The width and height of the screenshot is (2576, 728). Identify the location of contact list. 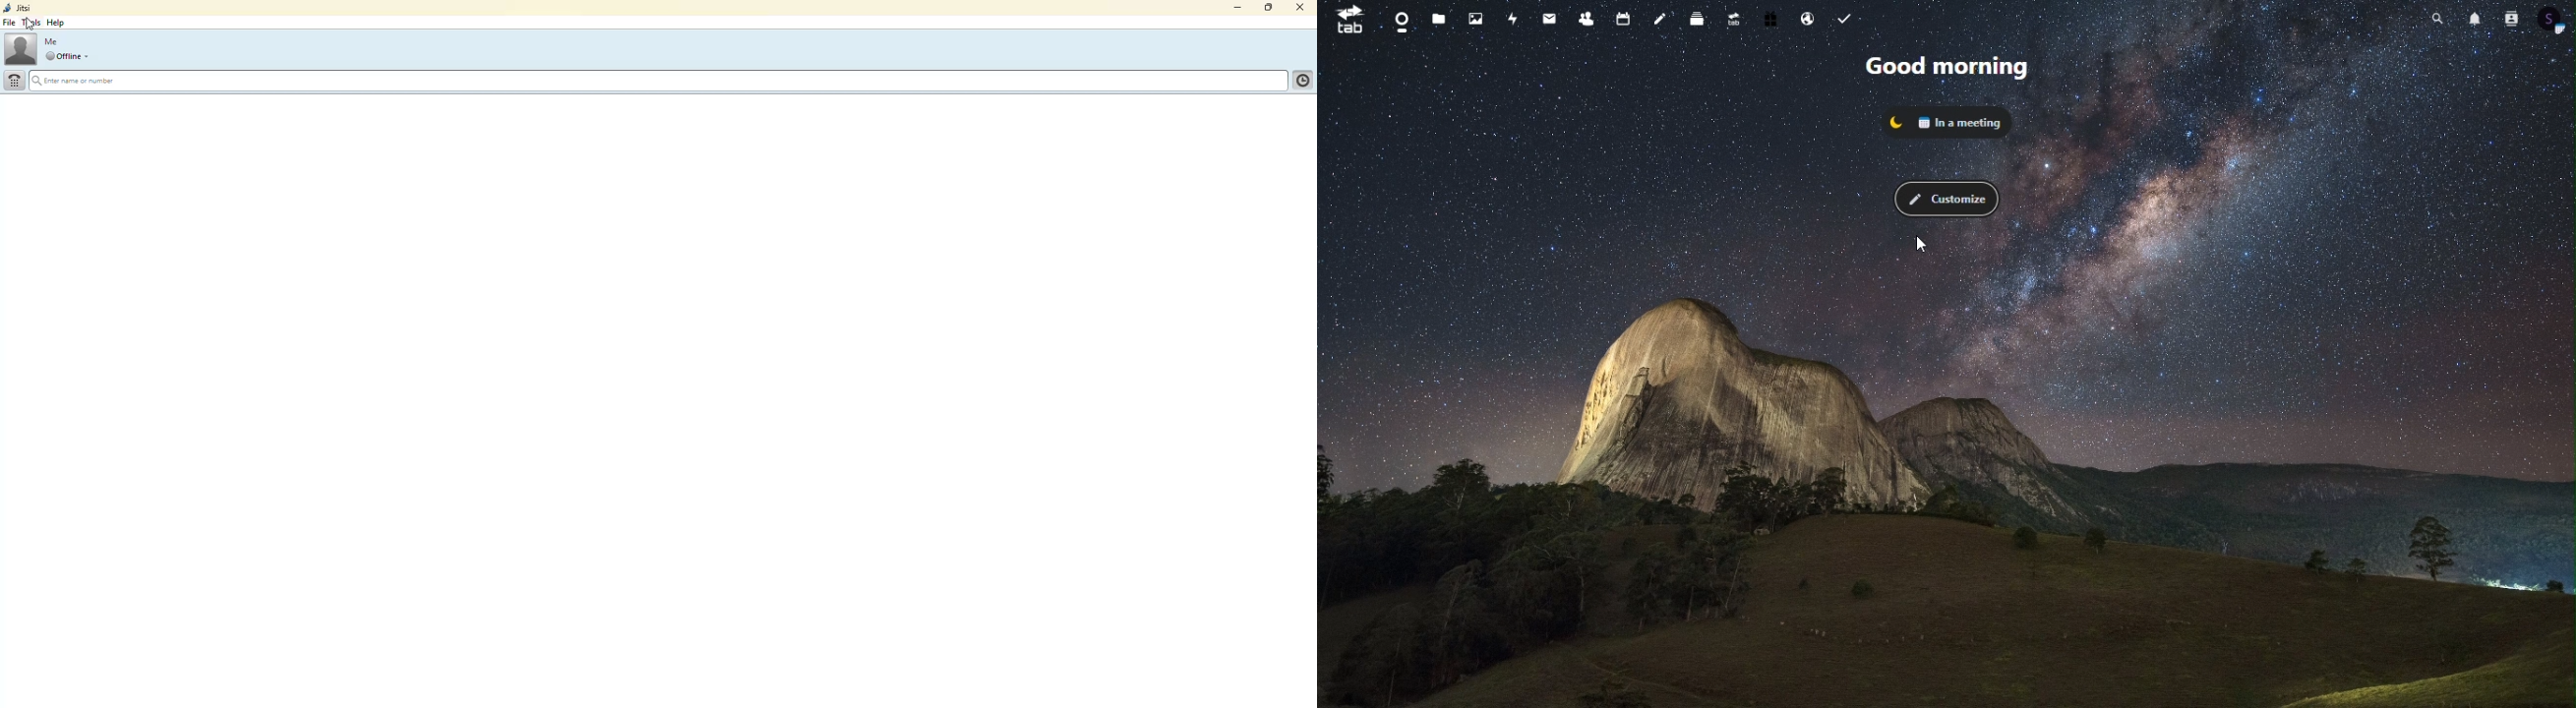
(1300, 82).